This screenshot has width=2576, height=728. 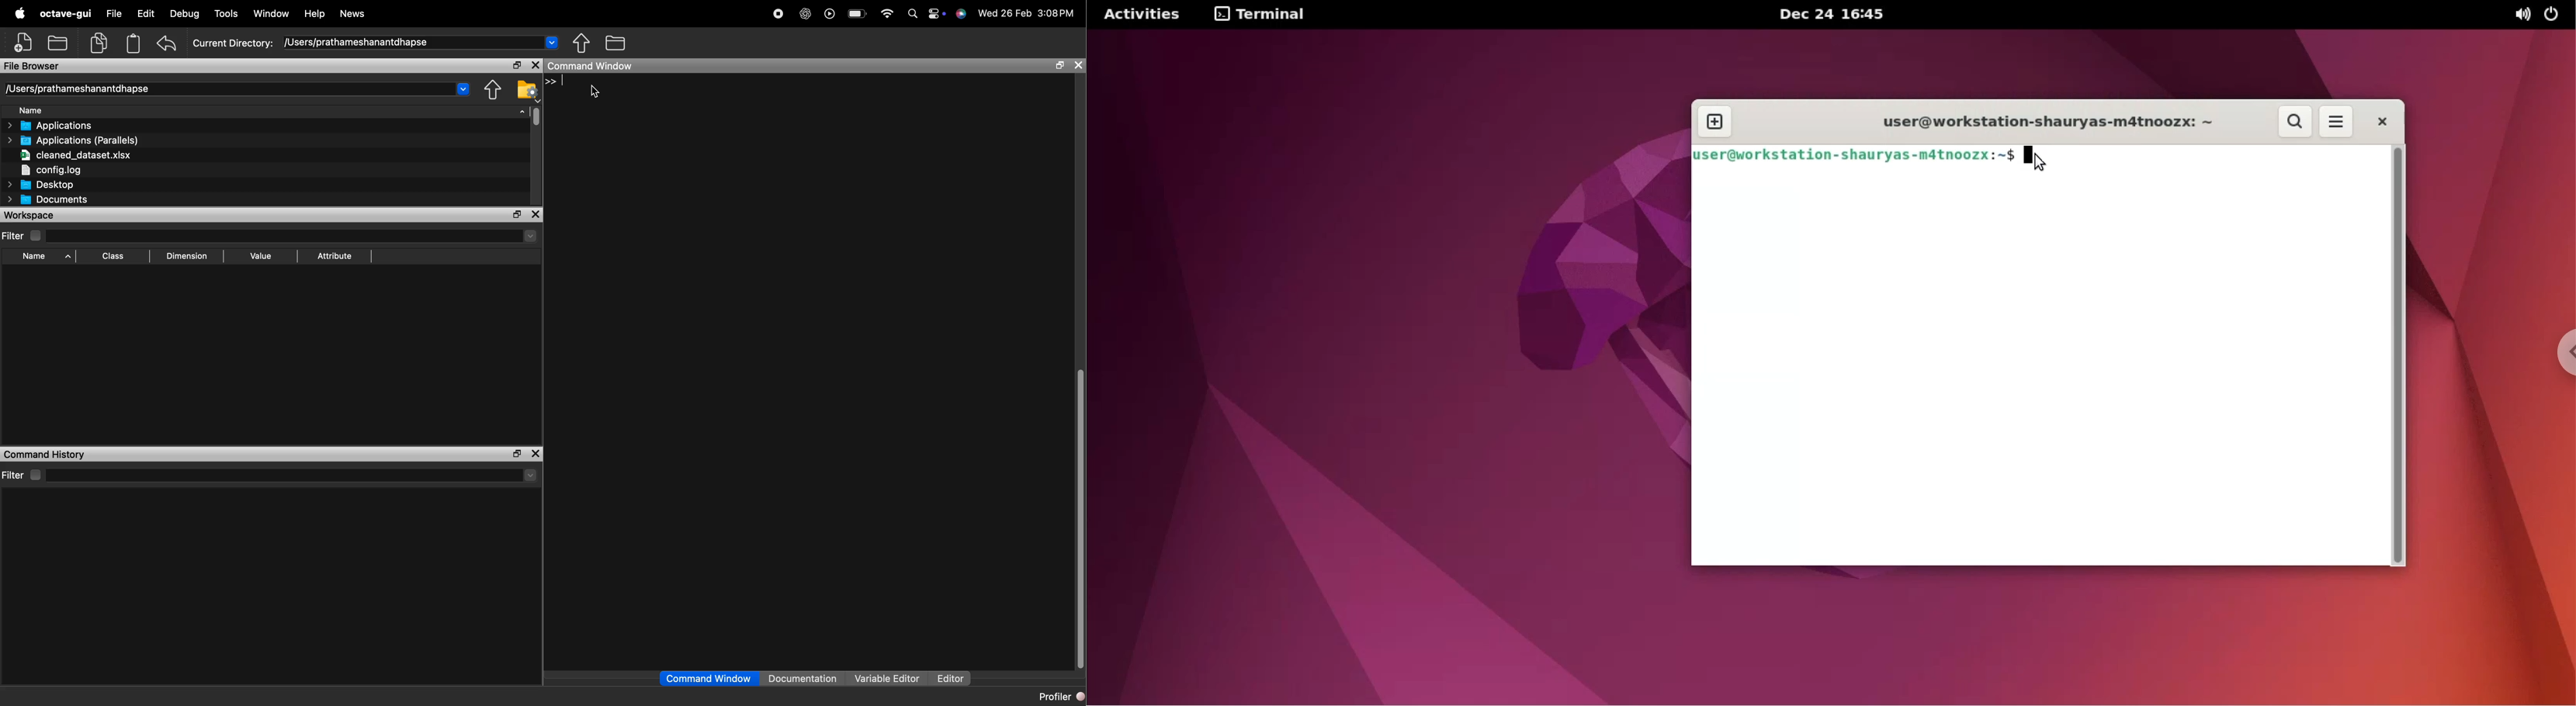 What do you see at coordinates (51, 124) in the screenshot?
I see `Applications` at bounding box center [51, 124].